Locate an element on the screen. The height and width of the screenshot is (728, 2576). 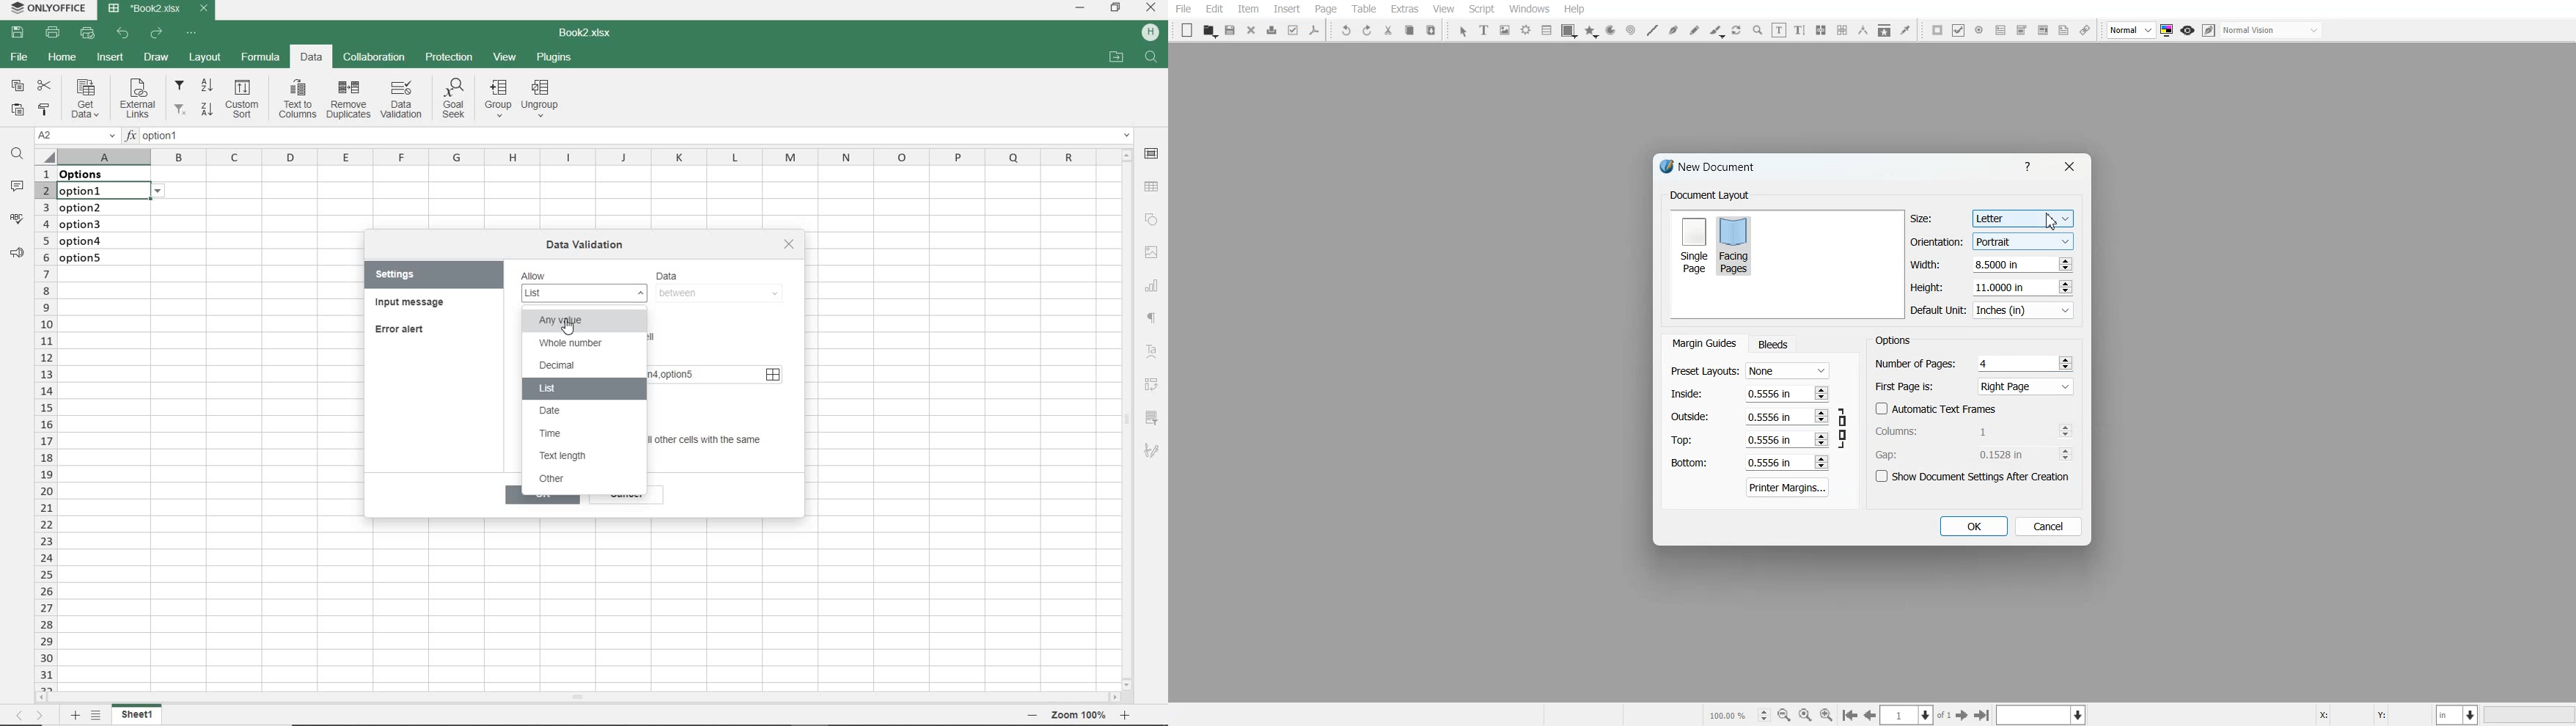
0.5556 in is located at coordinates (1769, 392).